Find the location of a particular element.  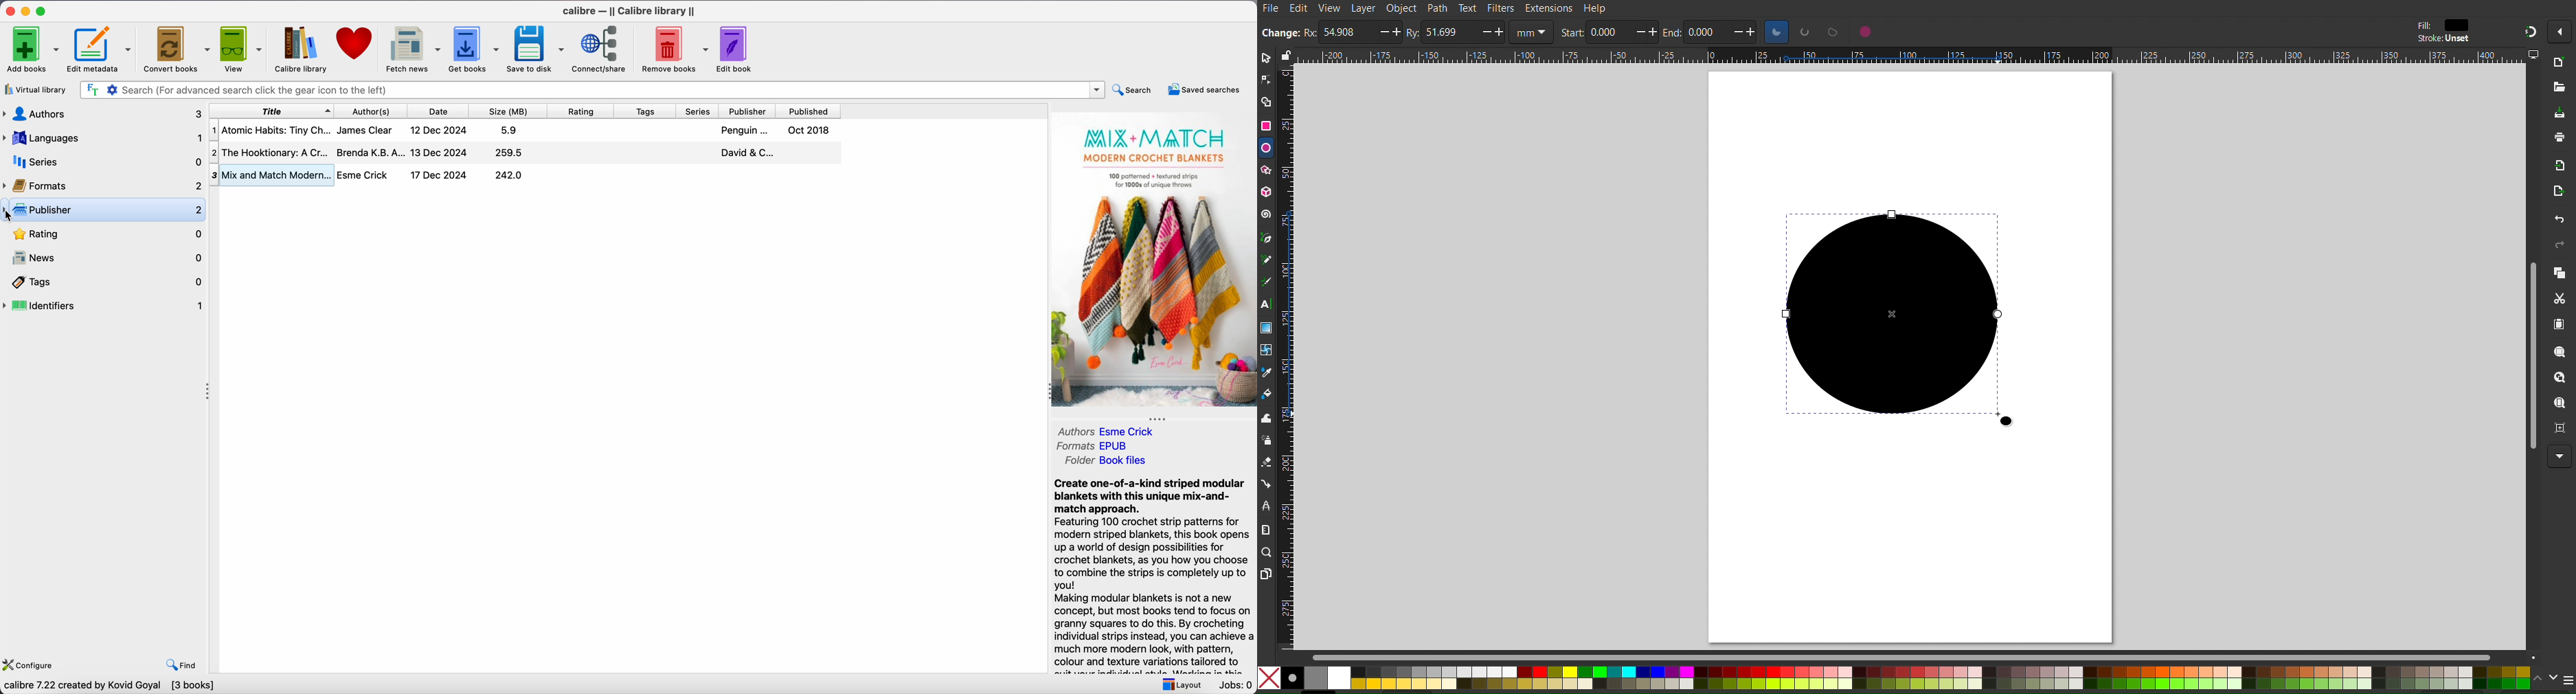

More options is located at coordinates (2560, 33).